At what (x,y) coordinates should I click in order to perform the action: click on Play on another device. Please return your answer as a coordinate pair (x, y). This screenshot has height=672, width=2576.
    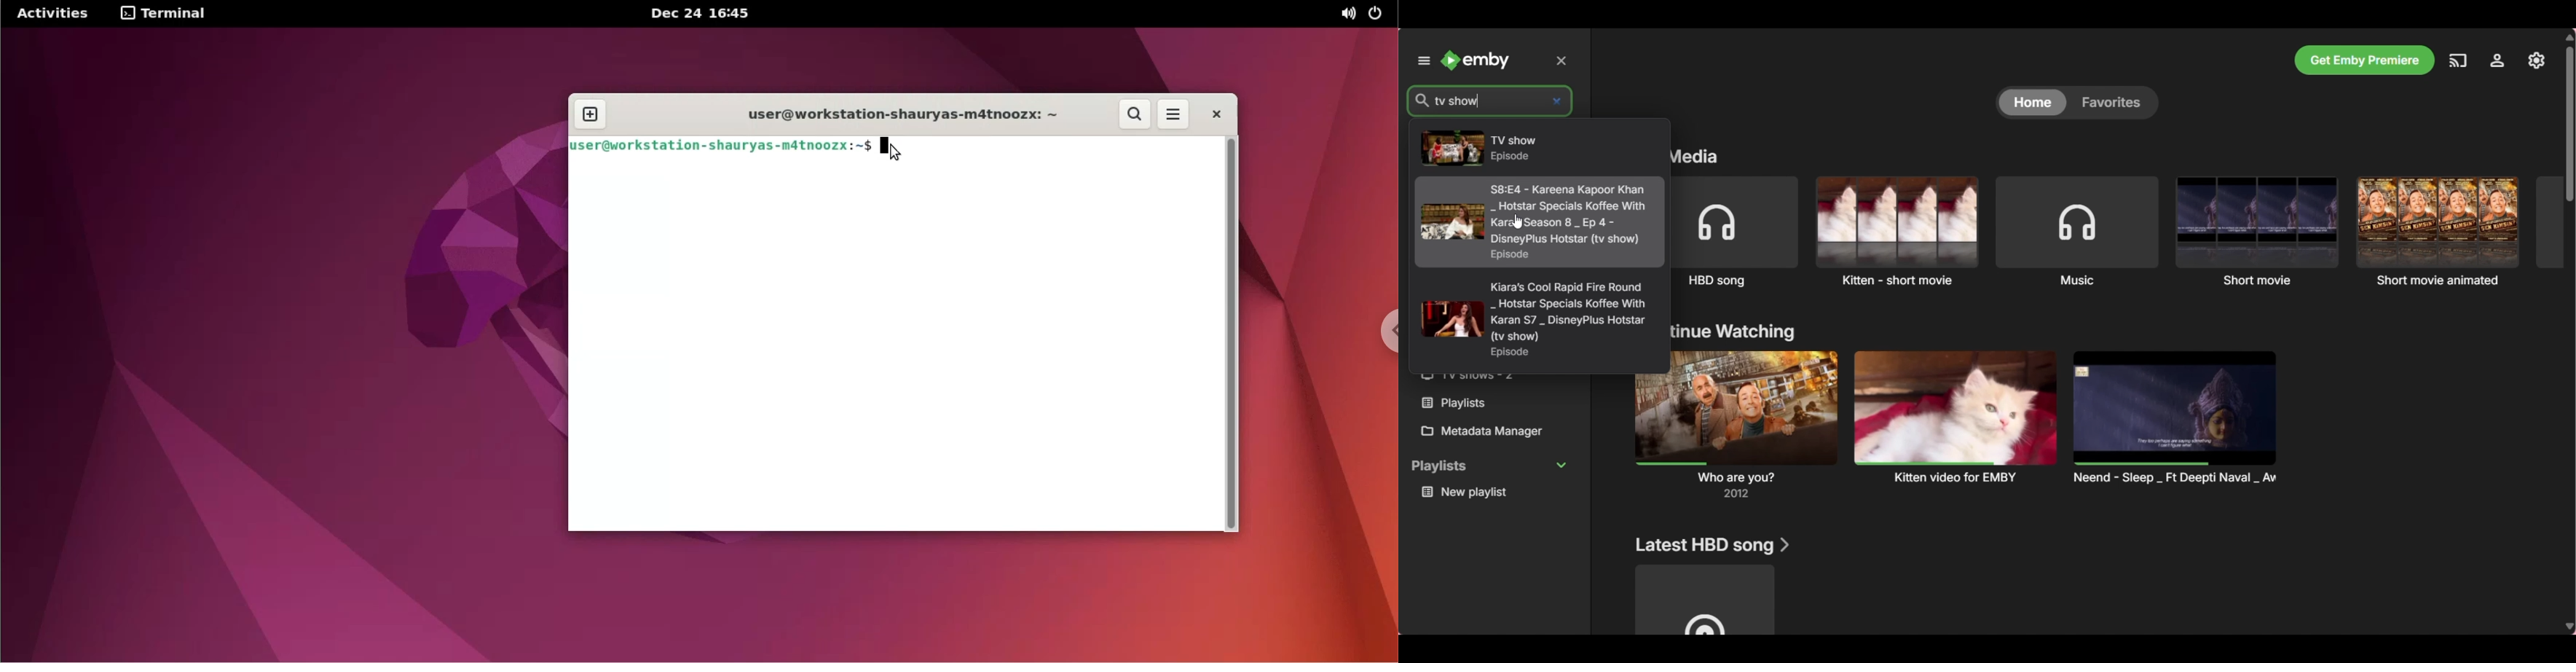
    Looking at the image, I should click on (2458, 61).